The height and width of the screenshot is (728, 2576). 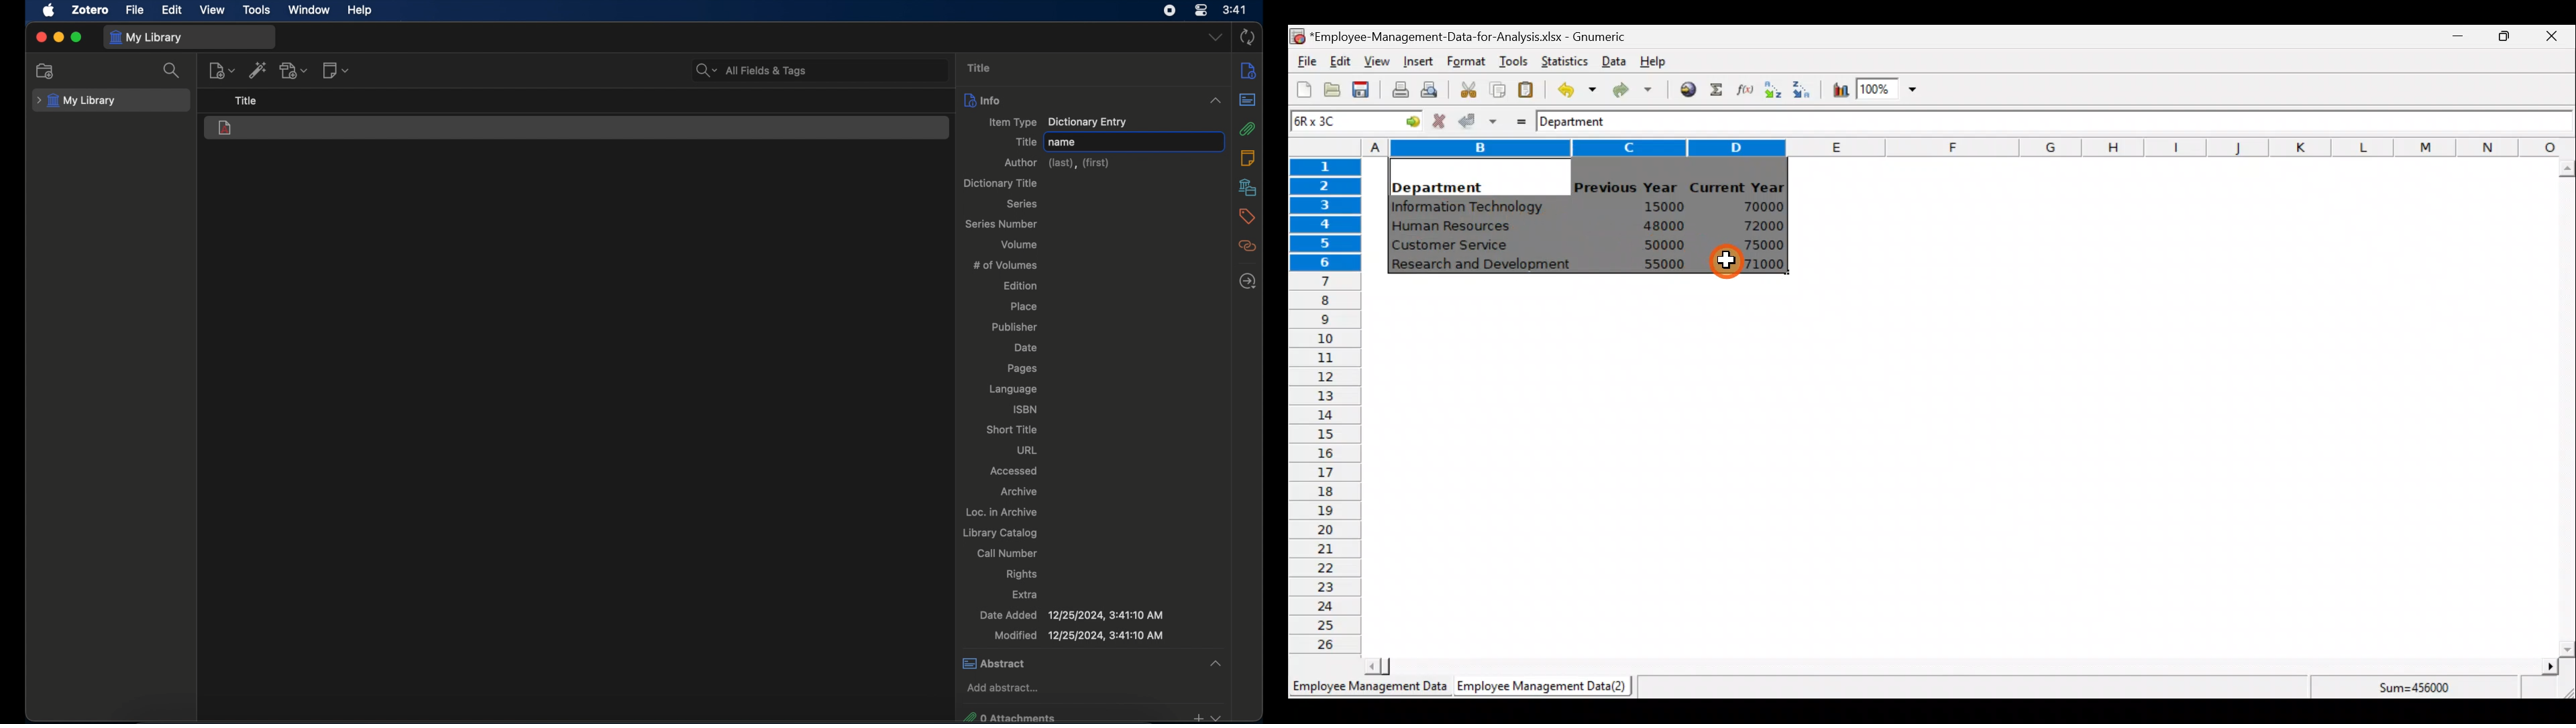 What do you see at coordinates (1744, 88) in the screenshot?
I see `Edit a function in the current cell` at bounding box center [1744, 88].